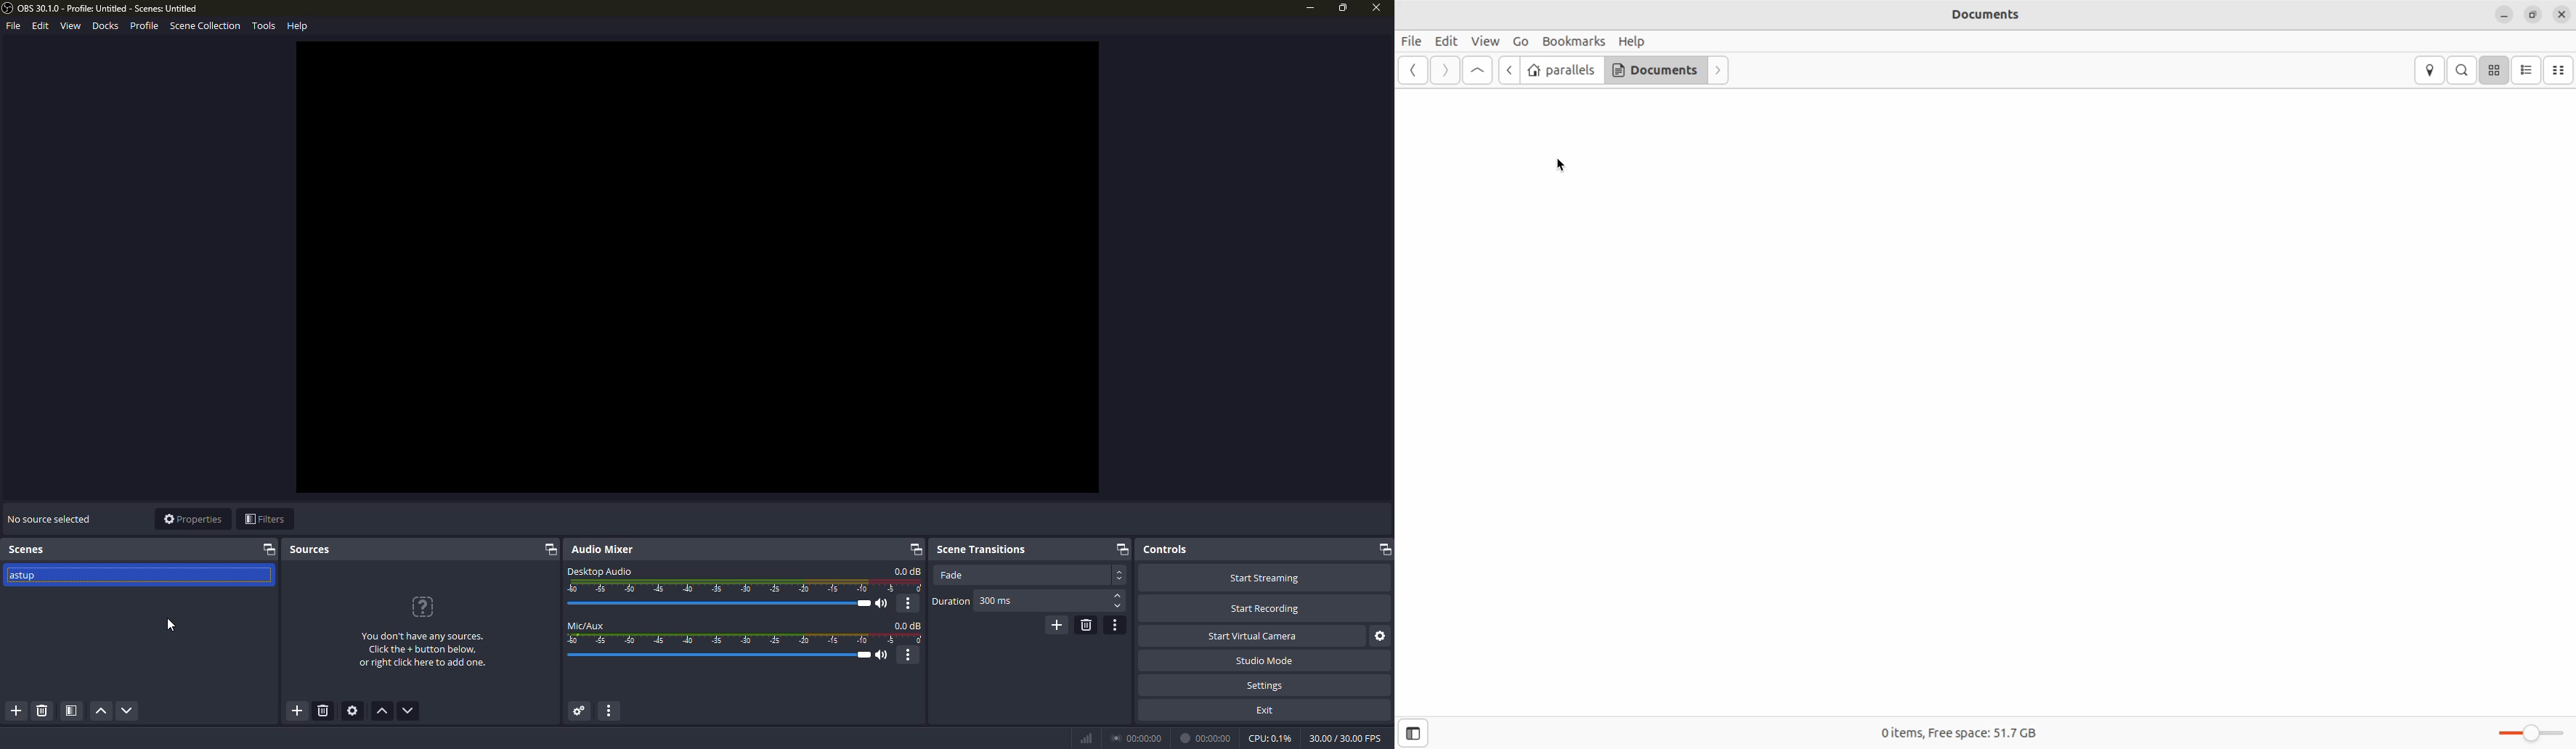  What do you see at coordinates (1381, 636) in the screenshot?
I see `configure virtual camera` at bounding box center [1381, 636].